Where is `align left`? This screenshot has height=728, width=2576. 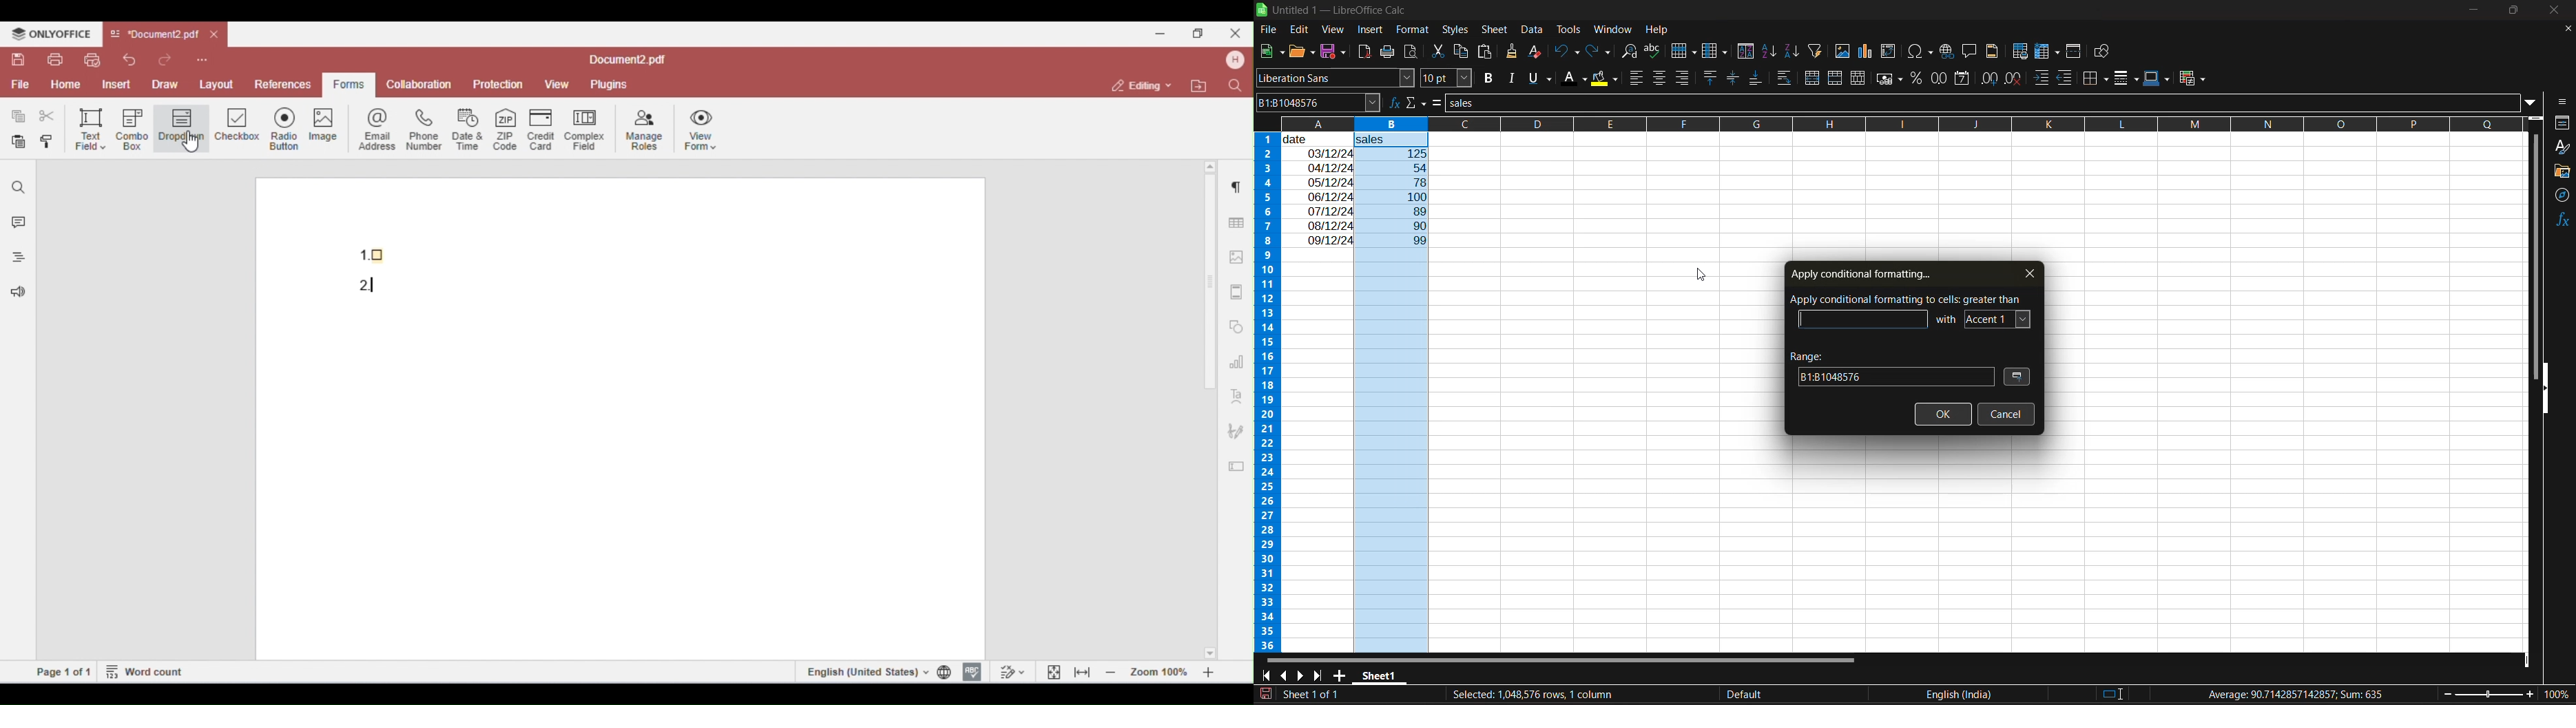 align left is located at coordinates (1637, 78).